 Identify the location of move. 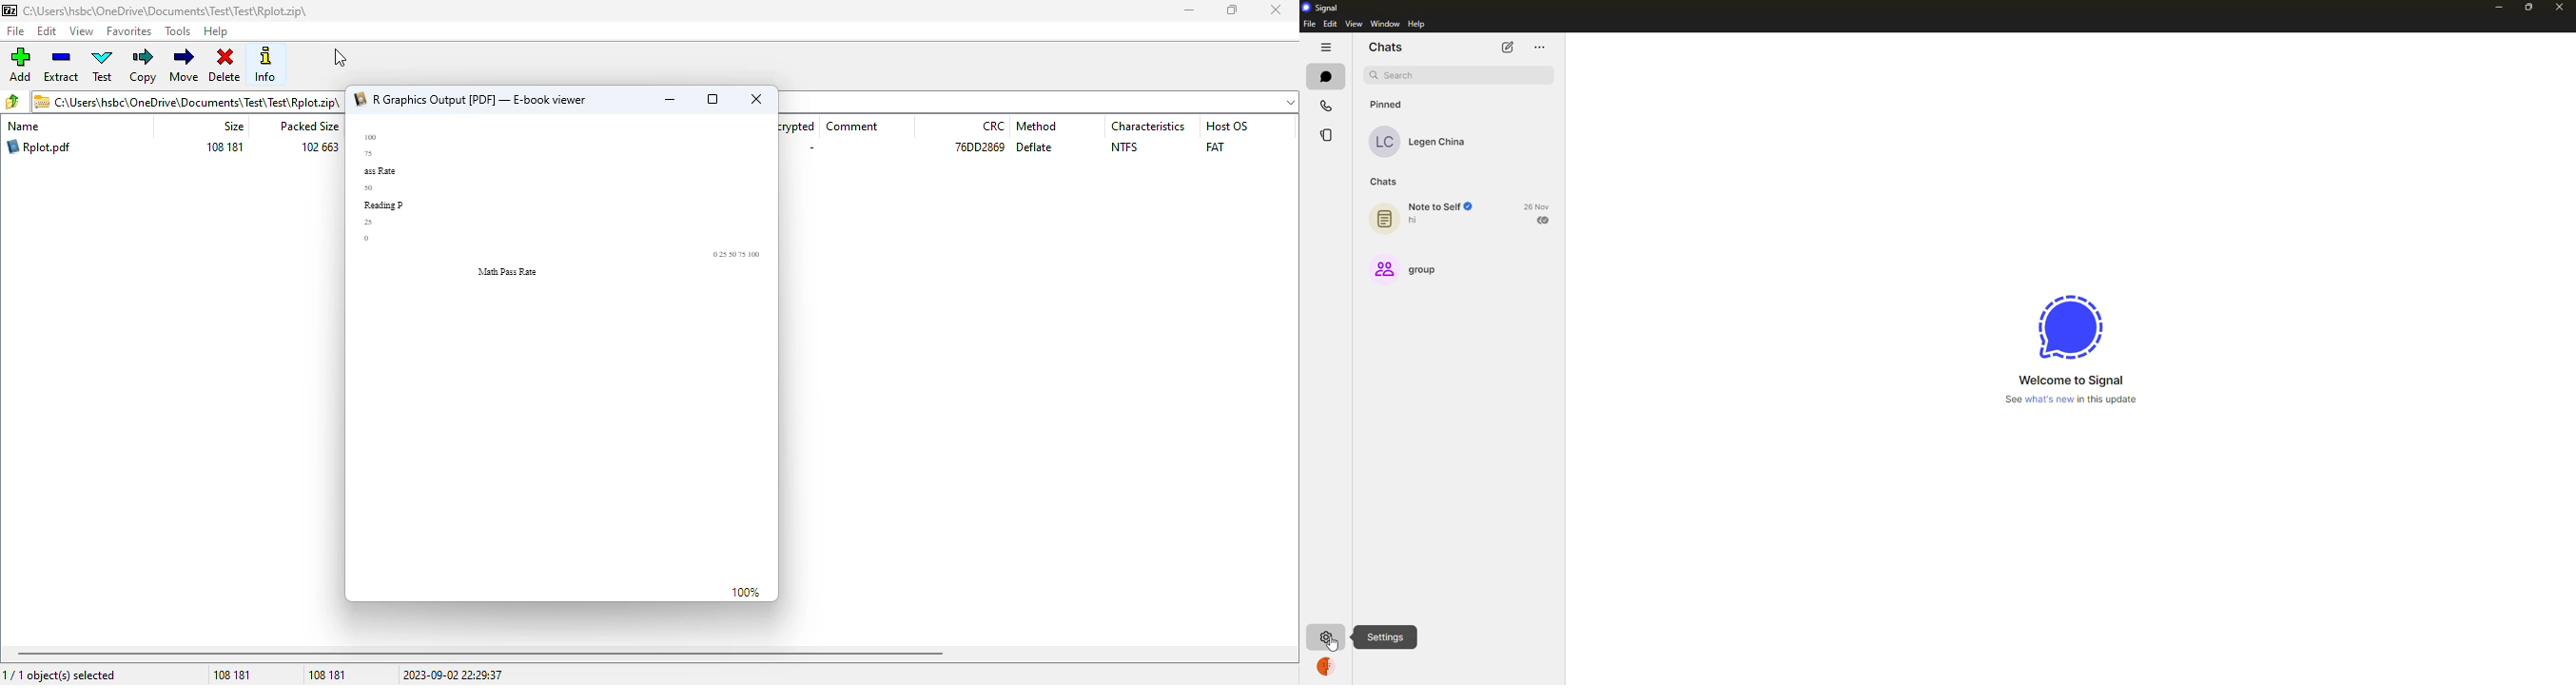
(185, 64).